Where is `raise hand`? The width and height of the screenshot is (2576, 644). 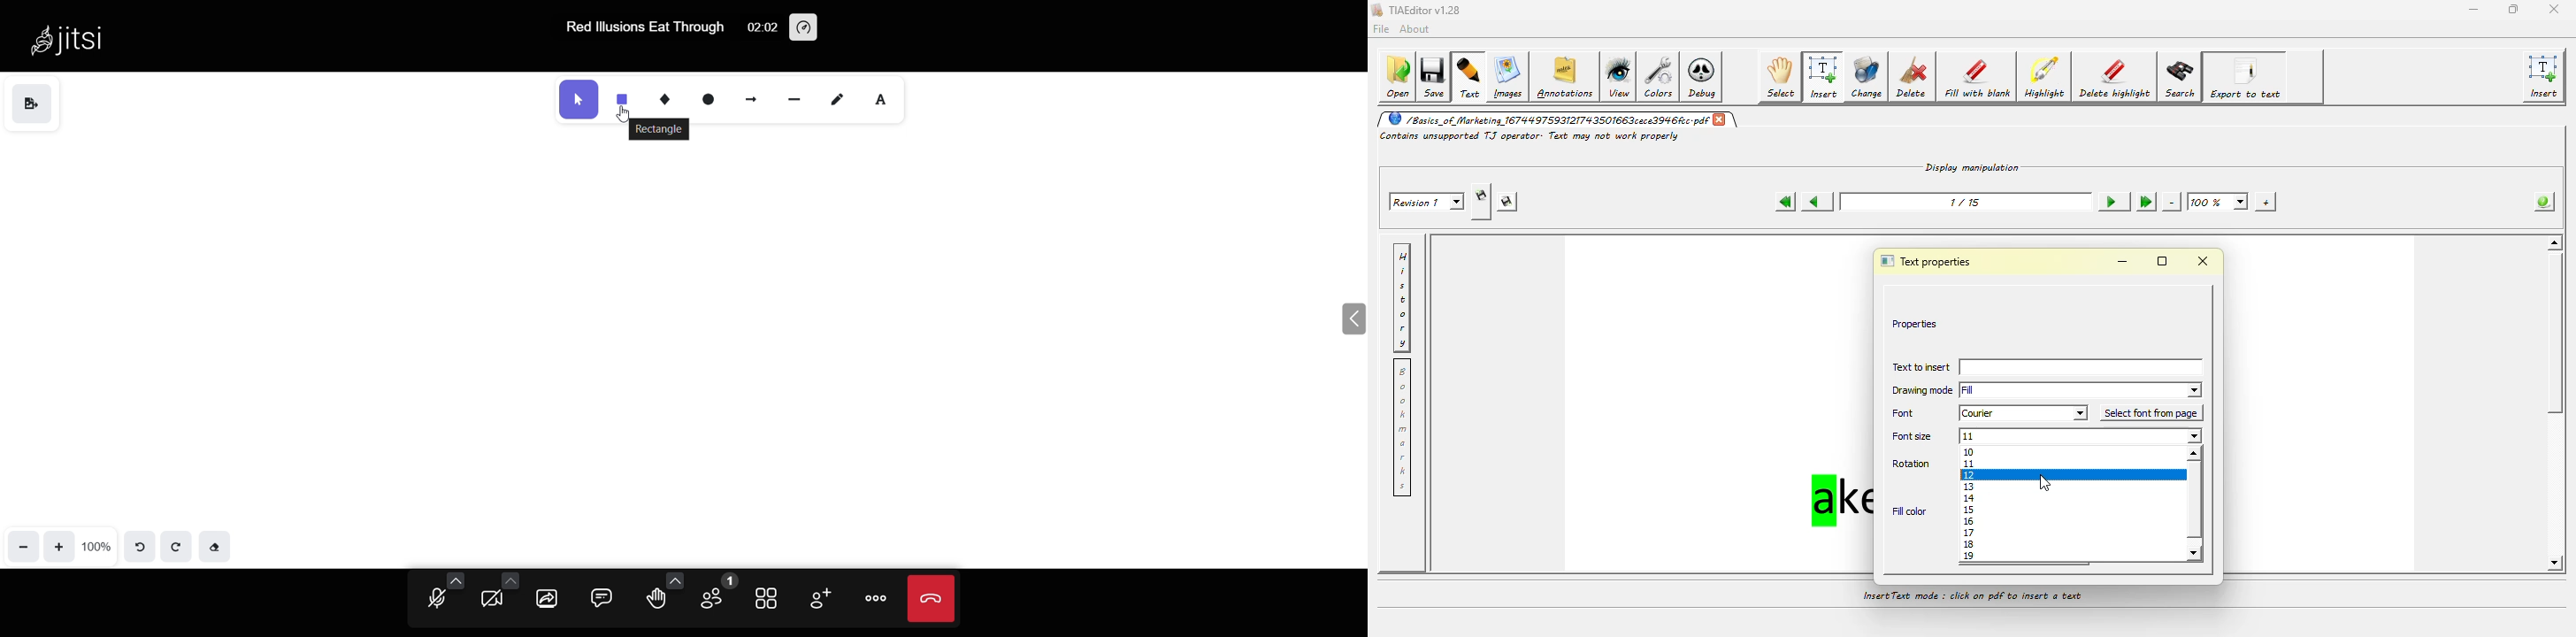 raise hand is located at coordinates (655, 600).